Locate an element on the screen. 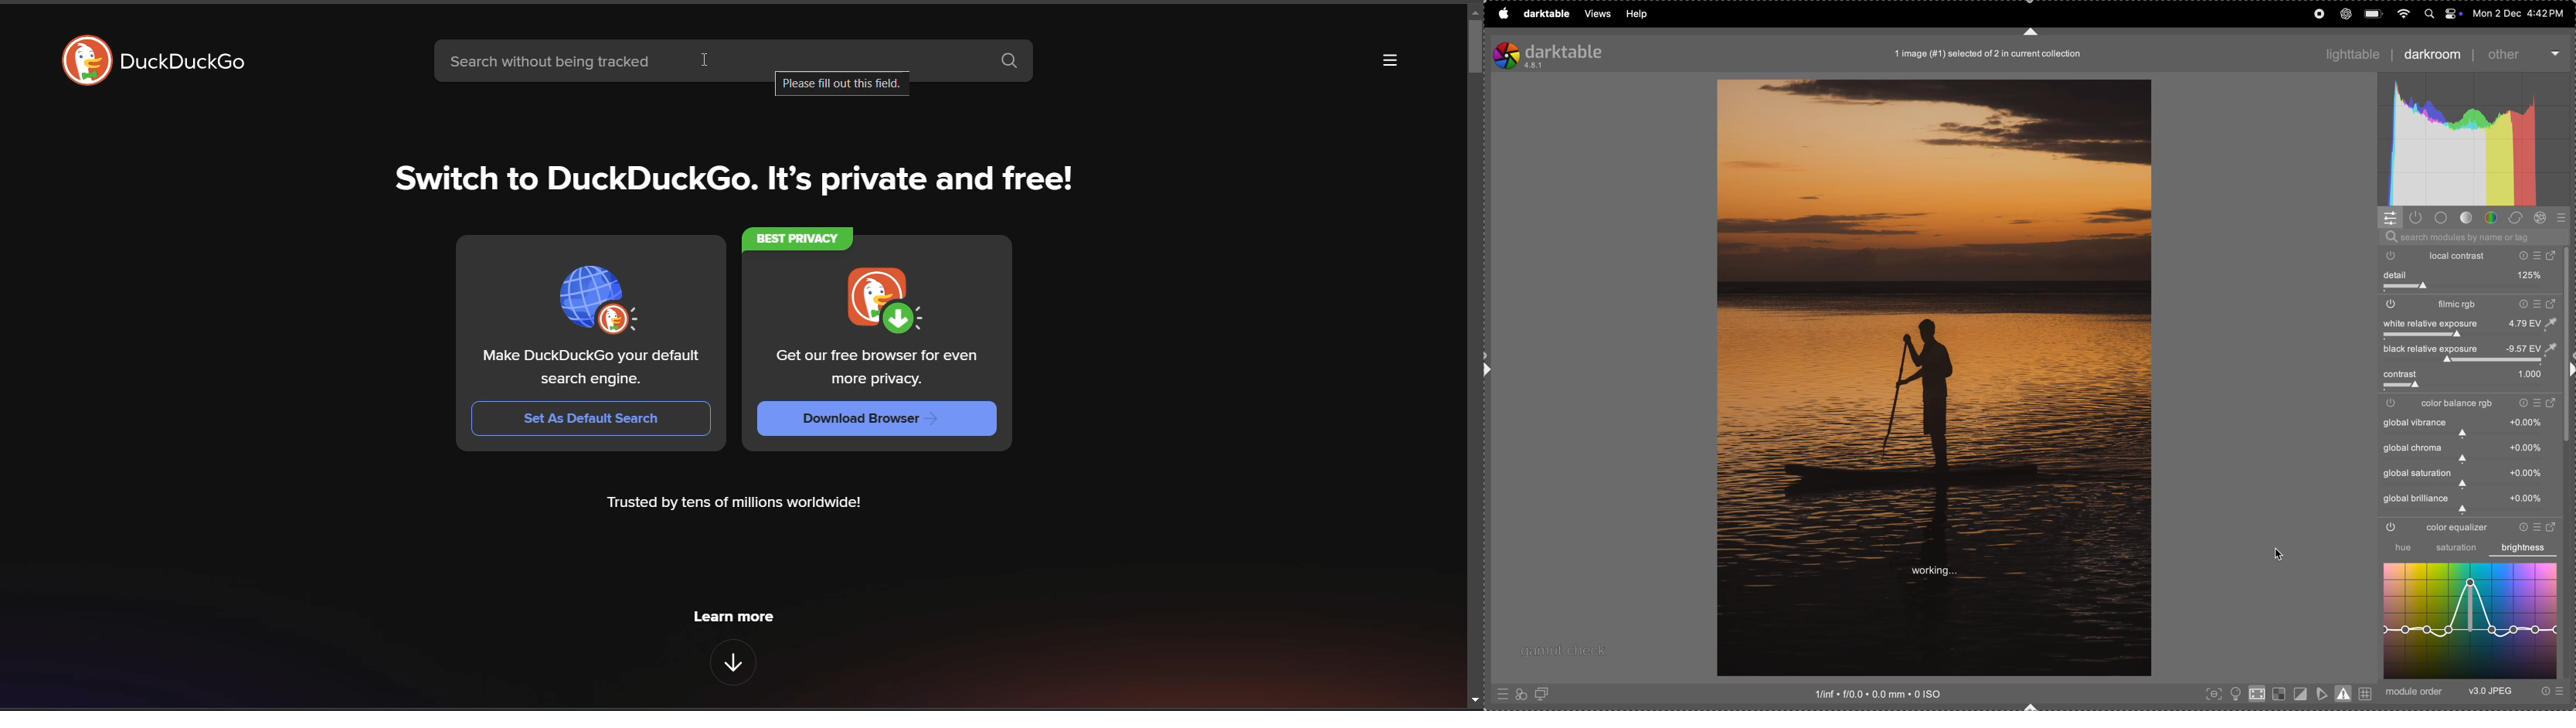  wifi is located at coordinates (2402, 12).